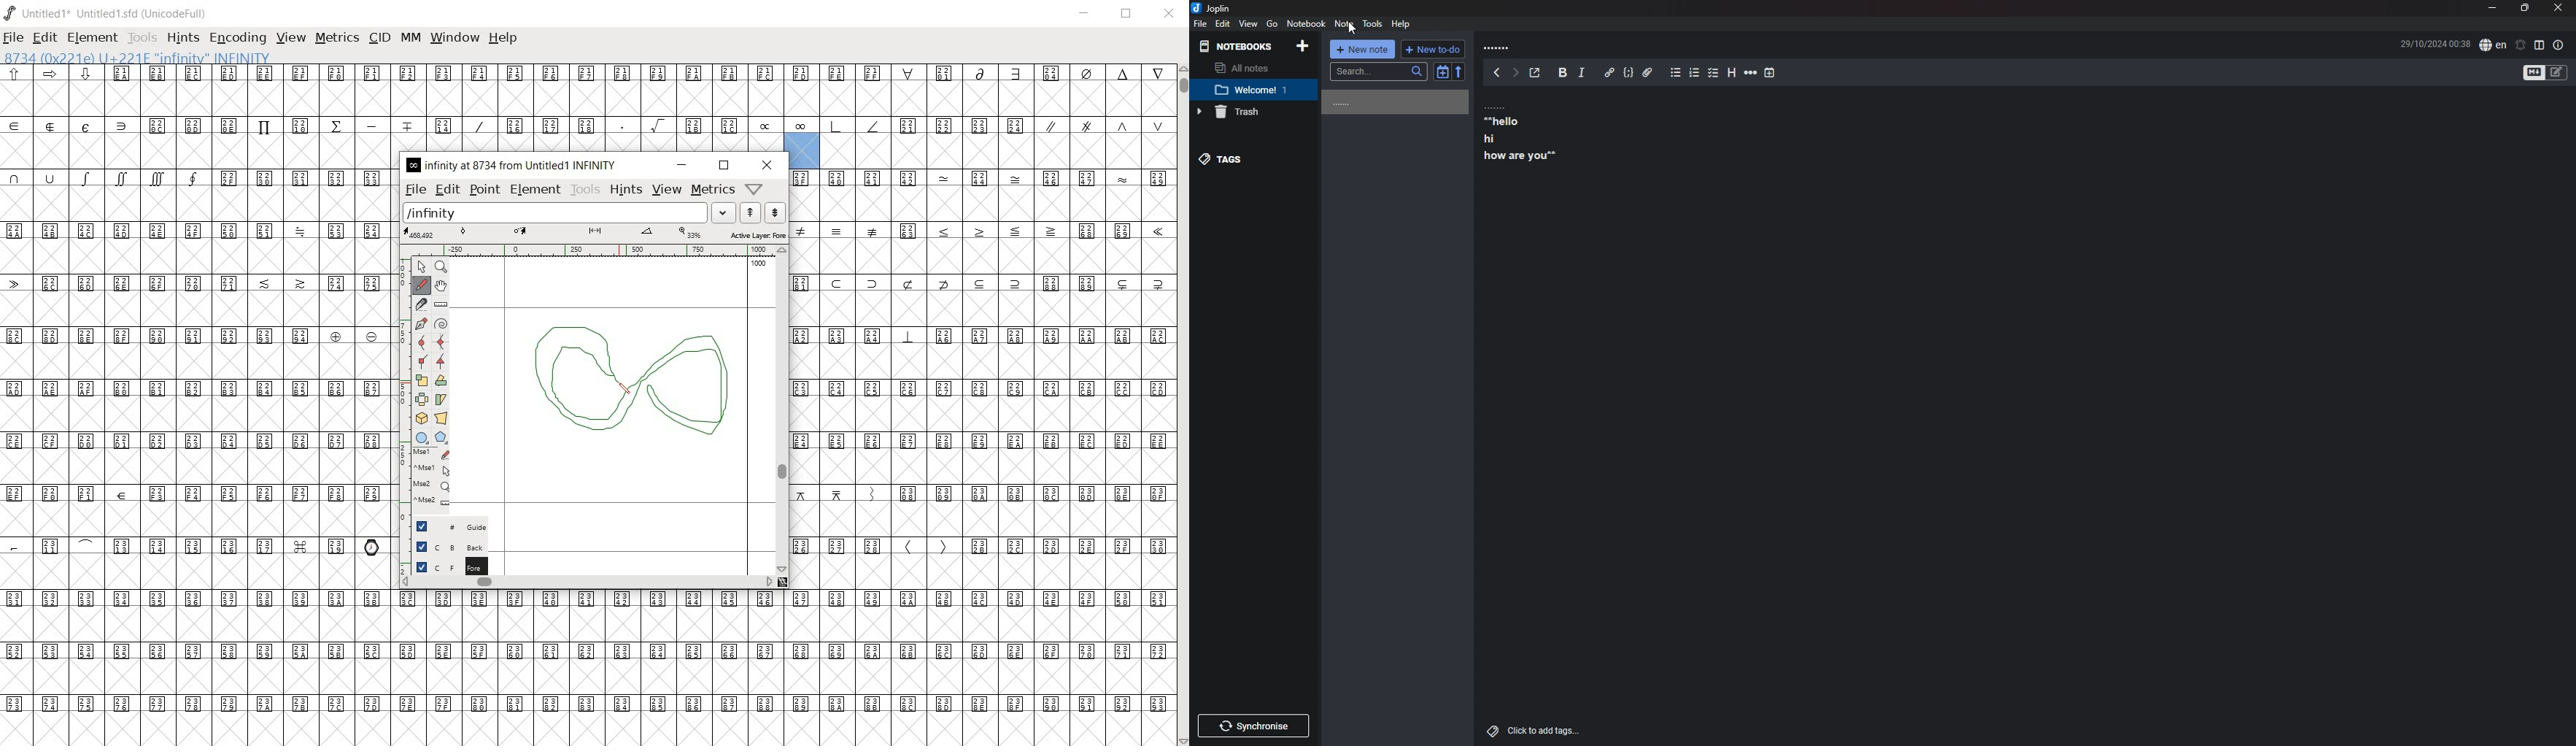  What do you see at coordinates (455, 39) in the screenshot?
I see `window` at bounding box center [455, 39].